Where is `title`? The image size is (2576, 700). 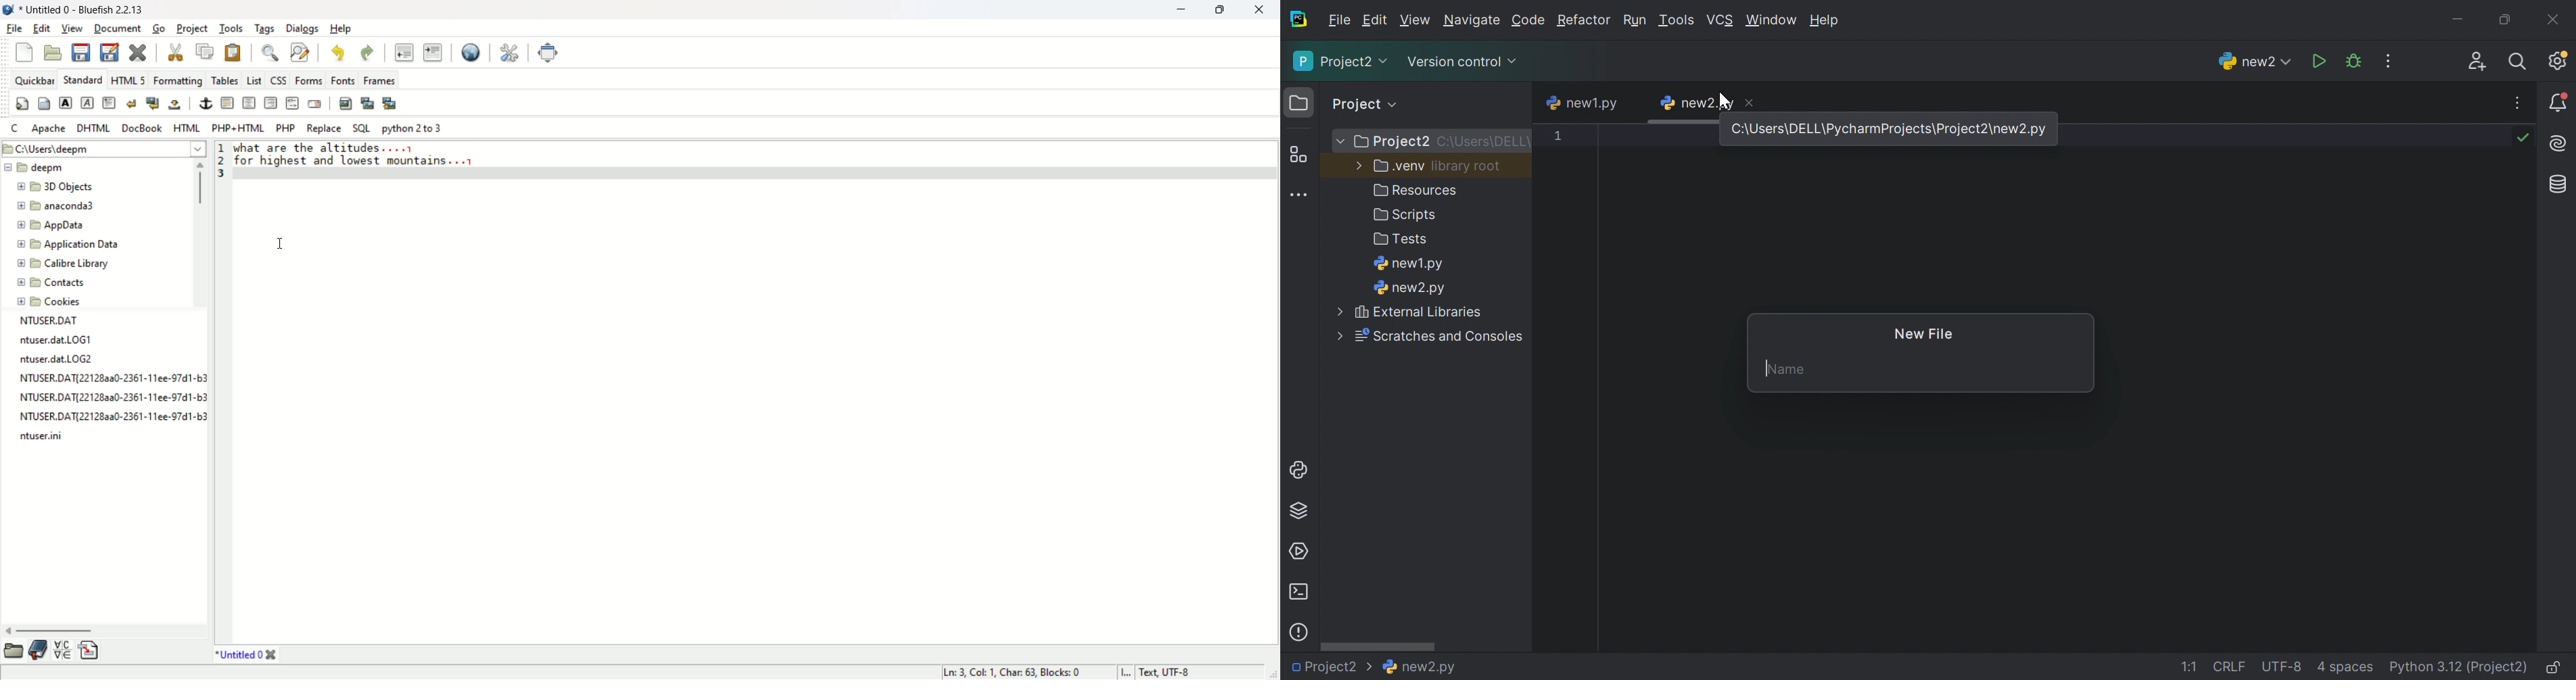
title is located at coordinates (241, 655).